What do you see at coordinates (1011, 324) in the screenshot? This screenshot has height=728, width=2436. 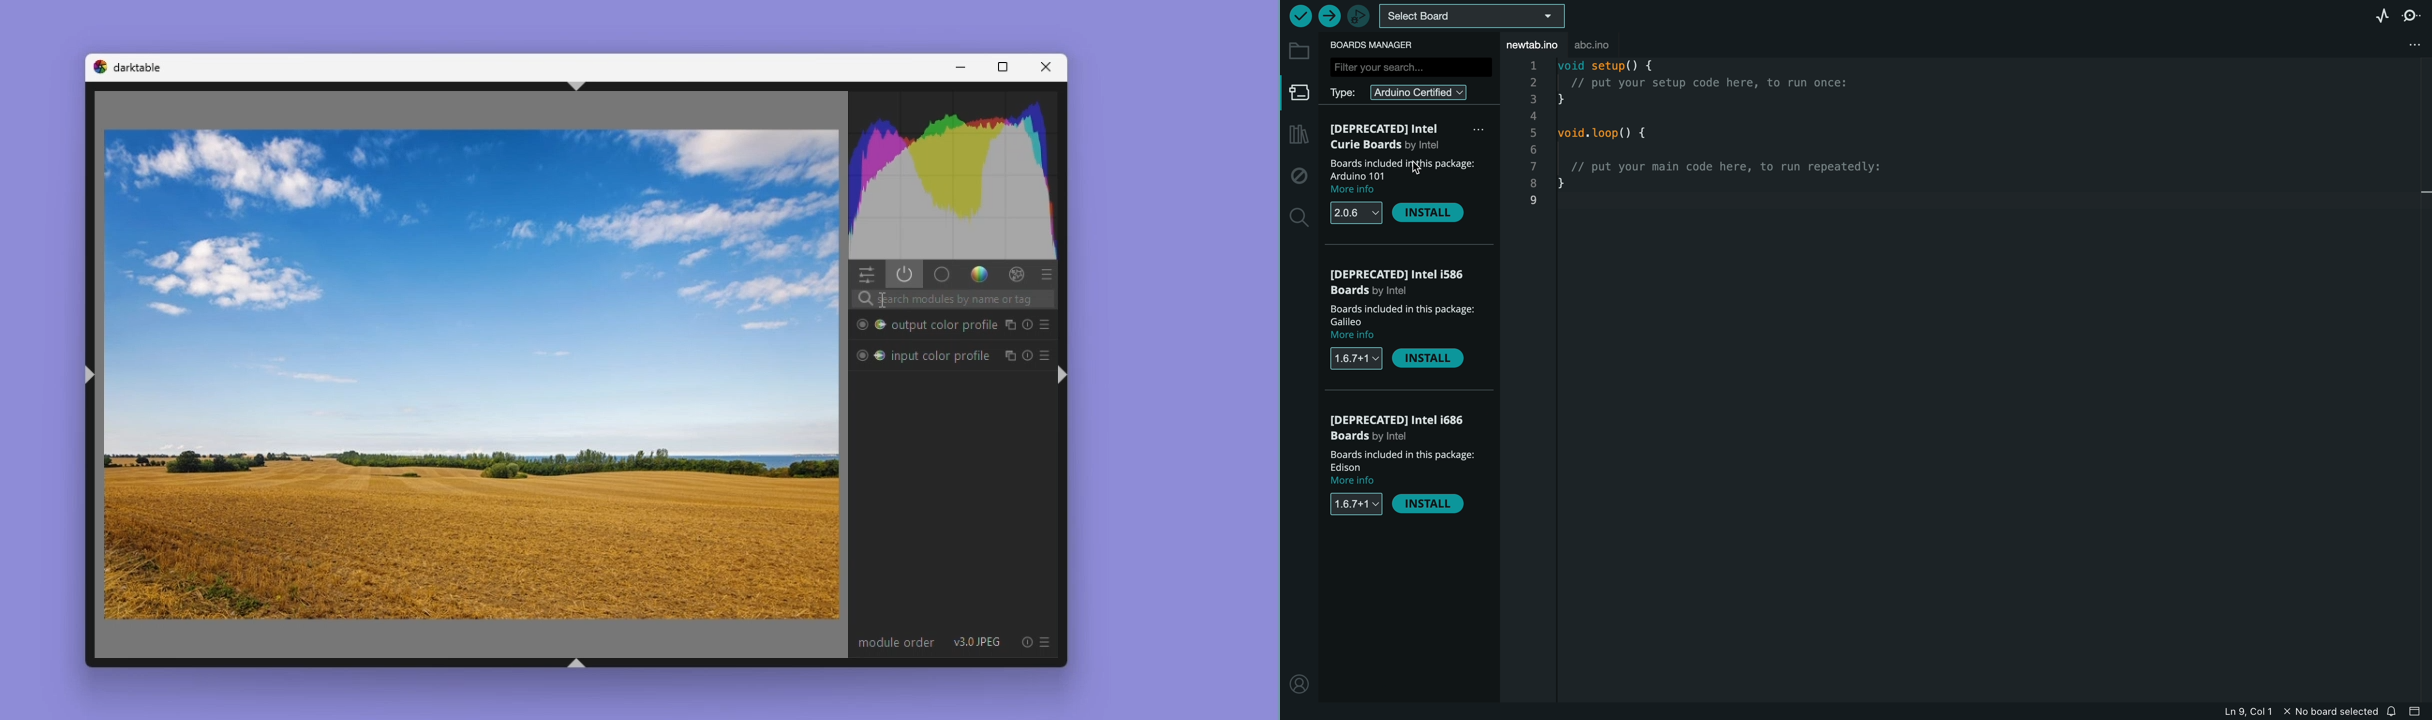 I see `multiple instance` at bounding box center [1011, 324].